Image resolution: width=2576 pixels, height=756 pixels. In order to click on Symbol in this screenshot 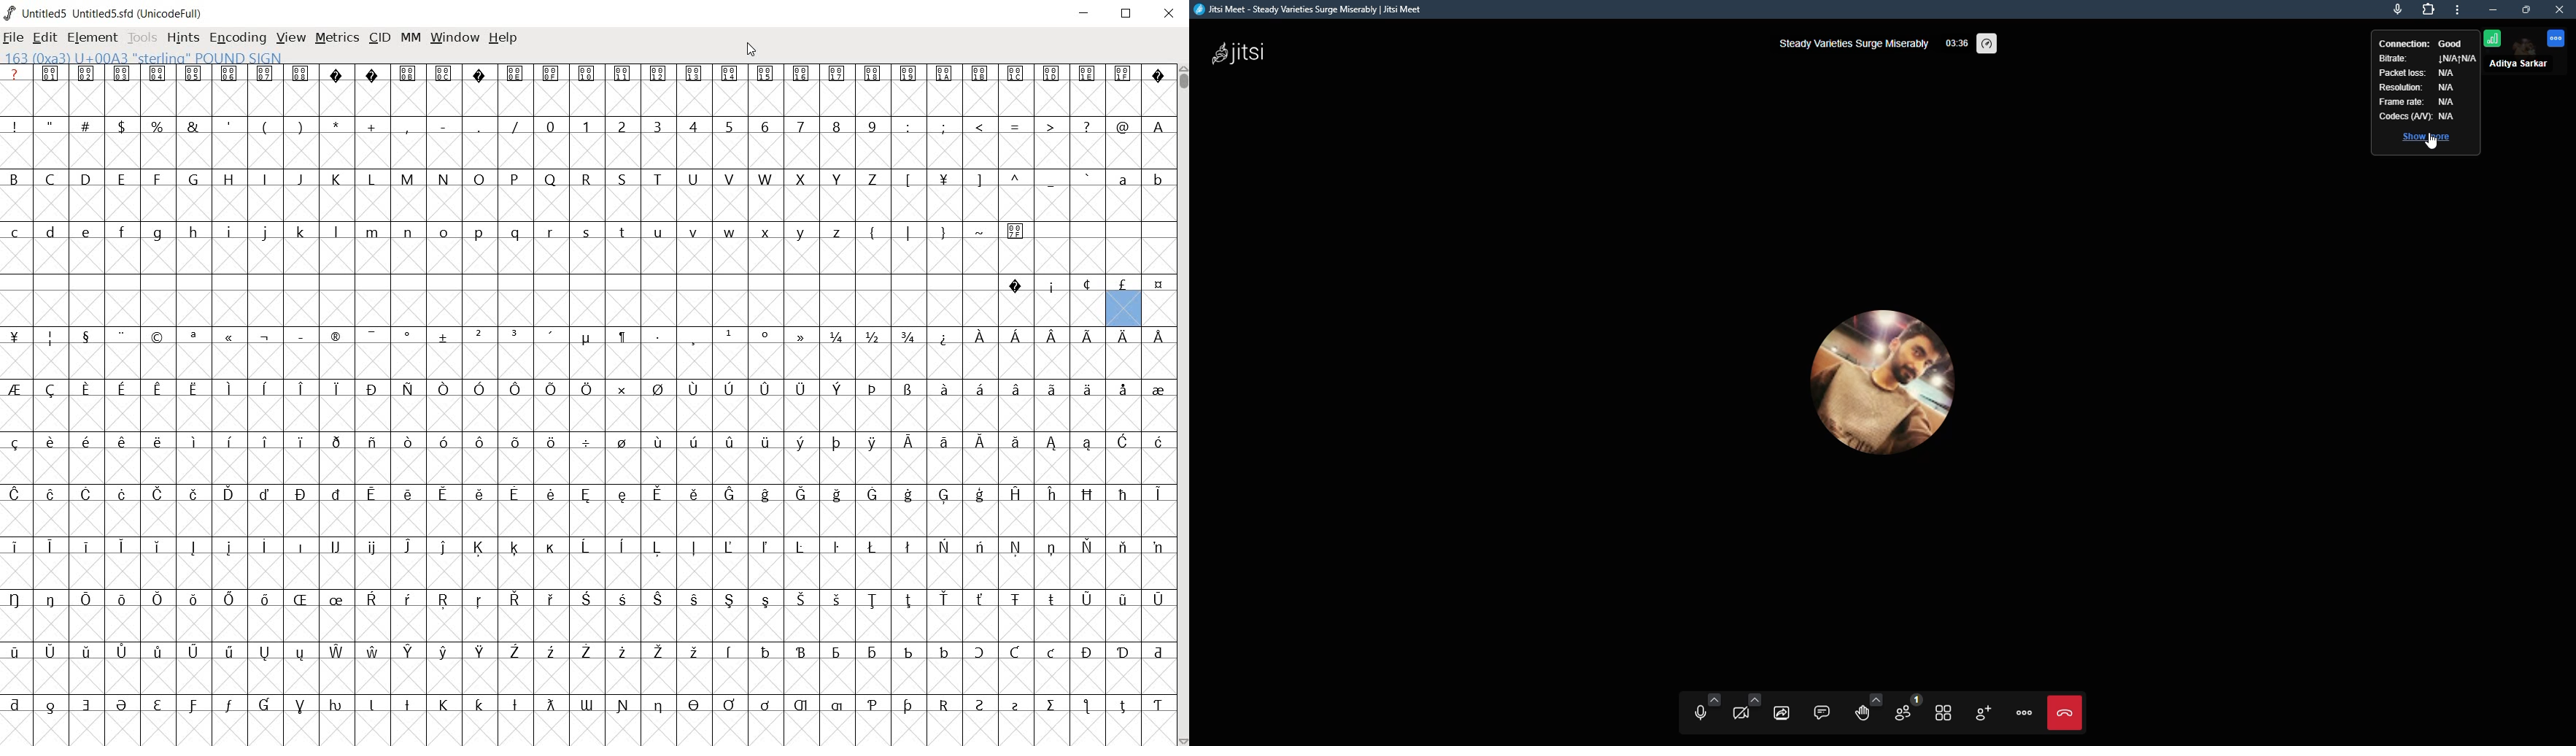, I will do `click(85, 441)`.